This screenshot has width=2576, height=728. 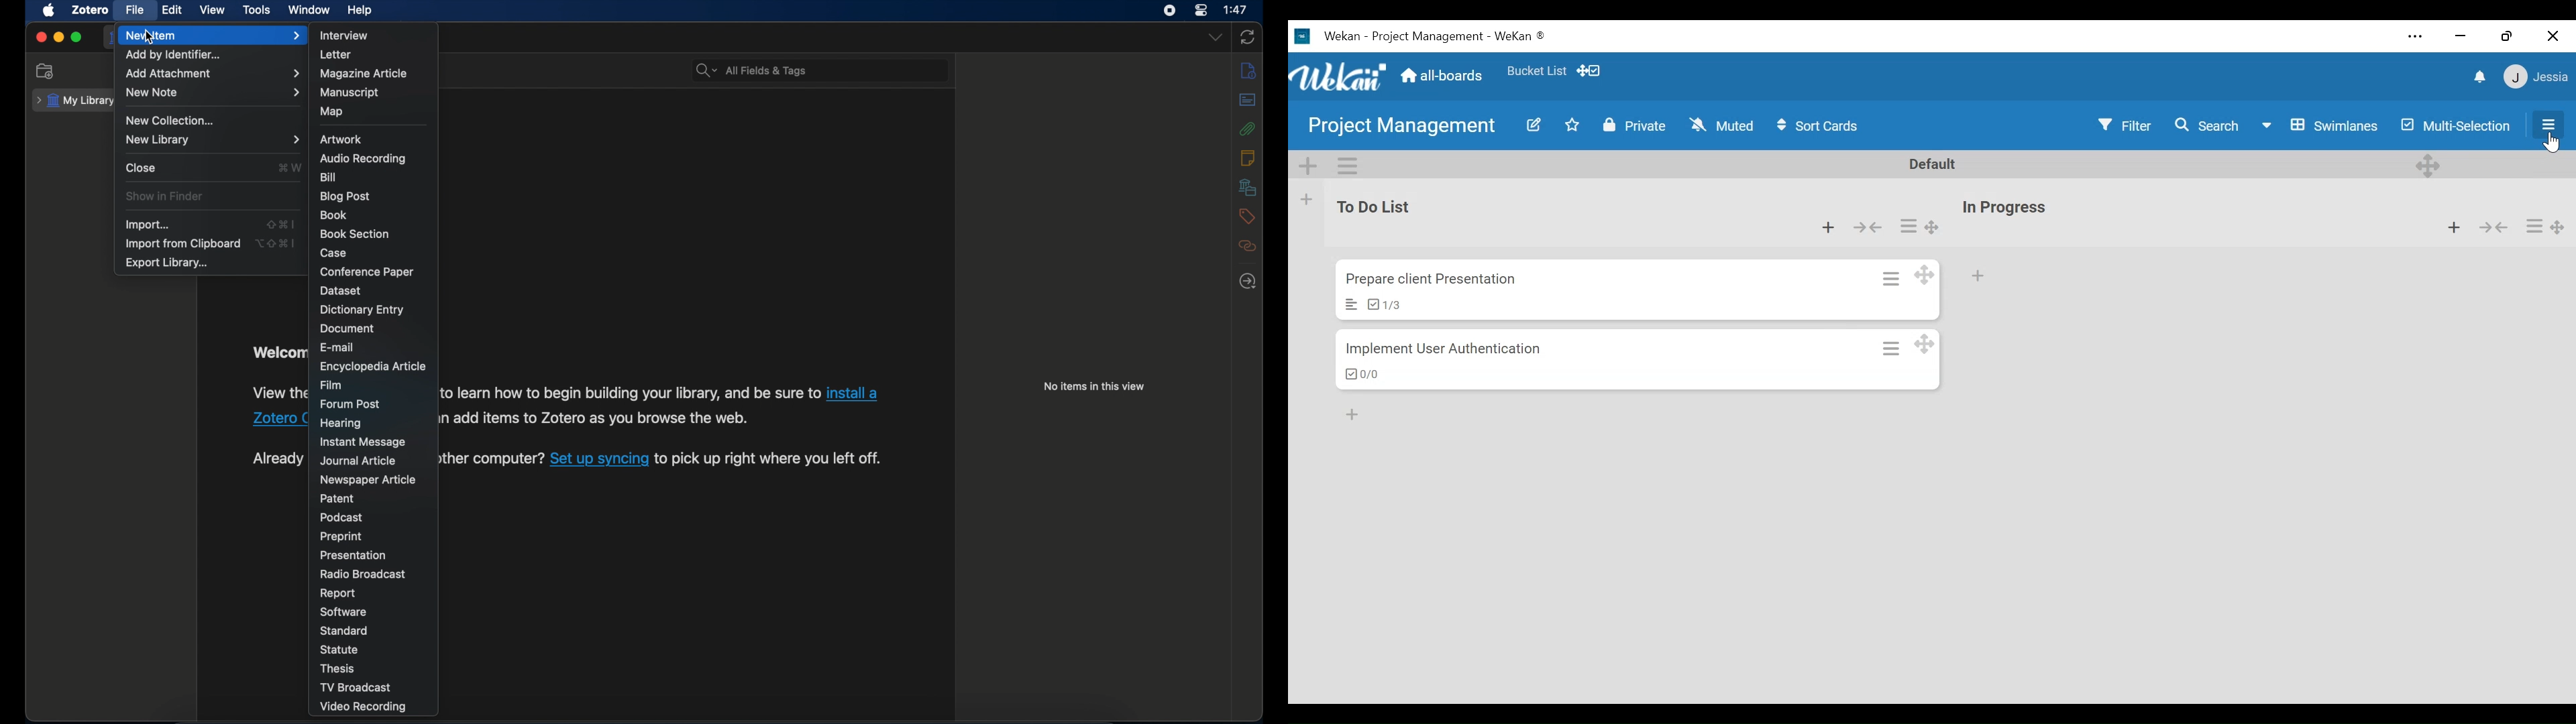 I want to click on new collection, so click(x=46, y=70).